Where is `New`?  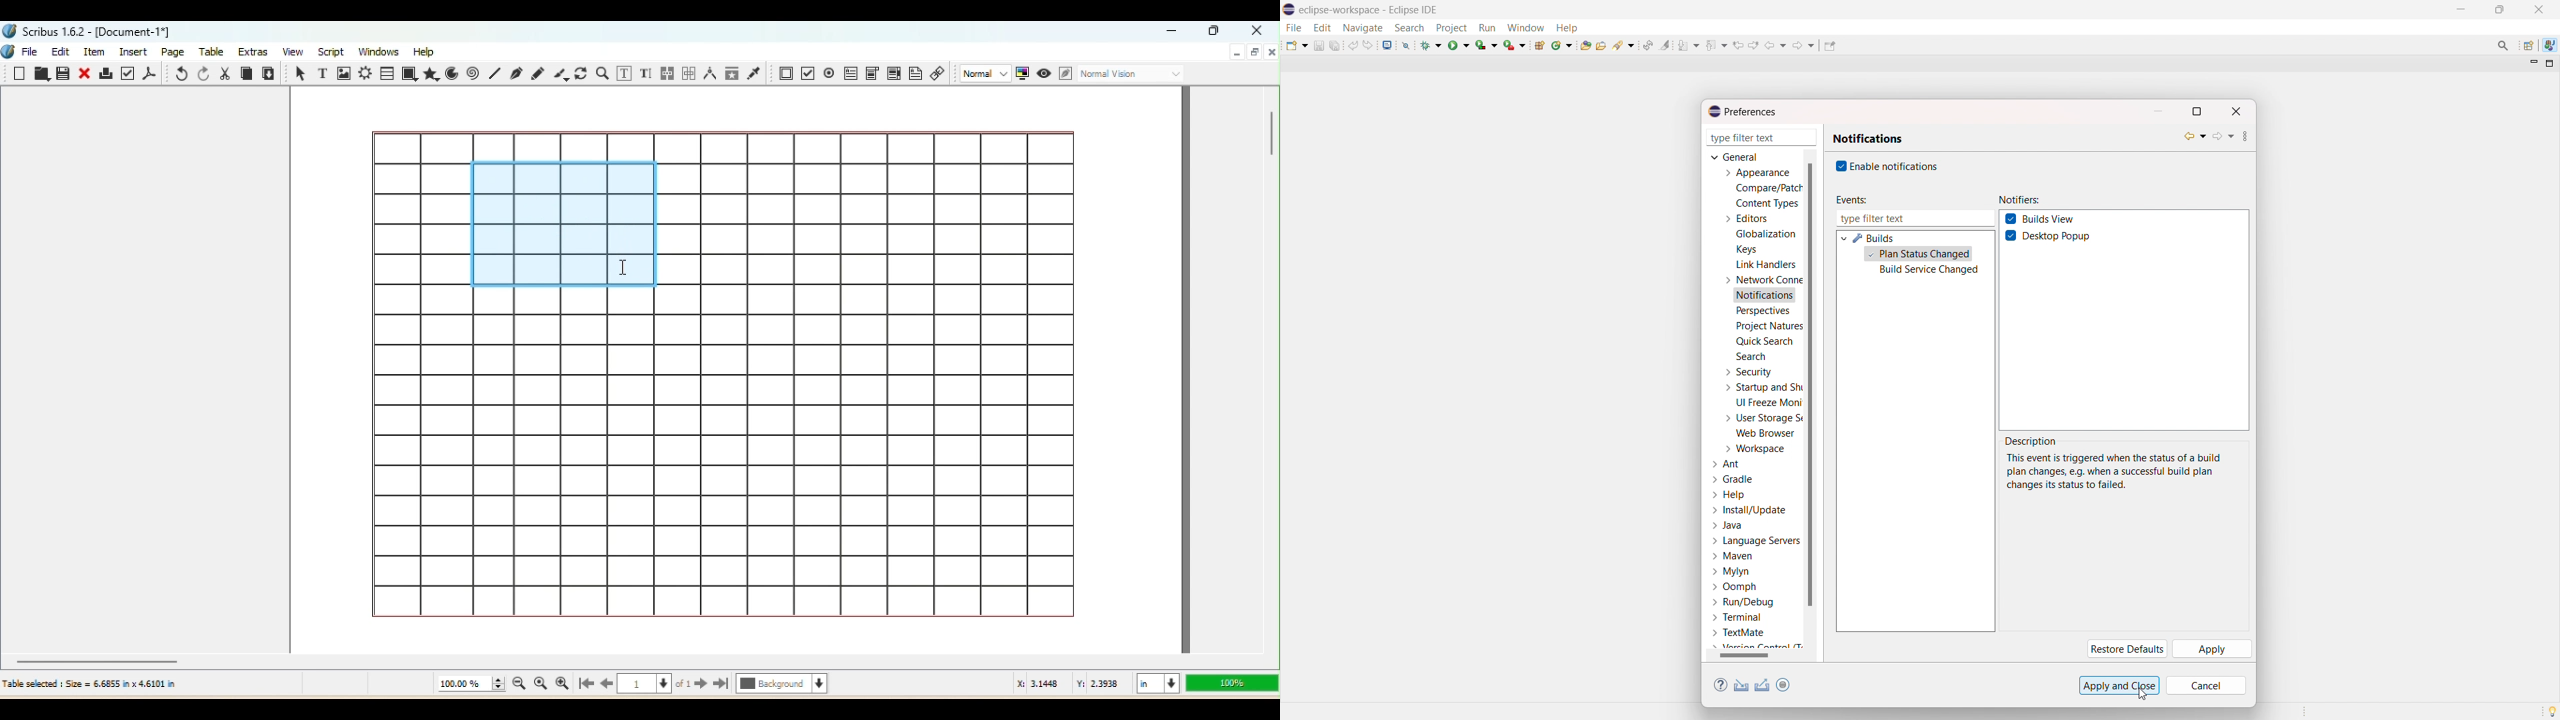
New is located at coordinates (21, 74).